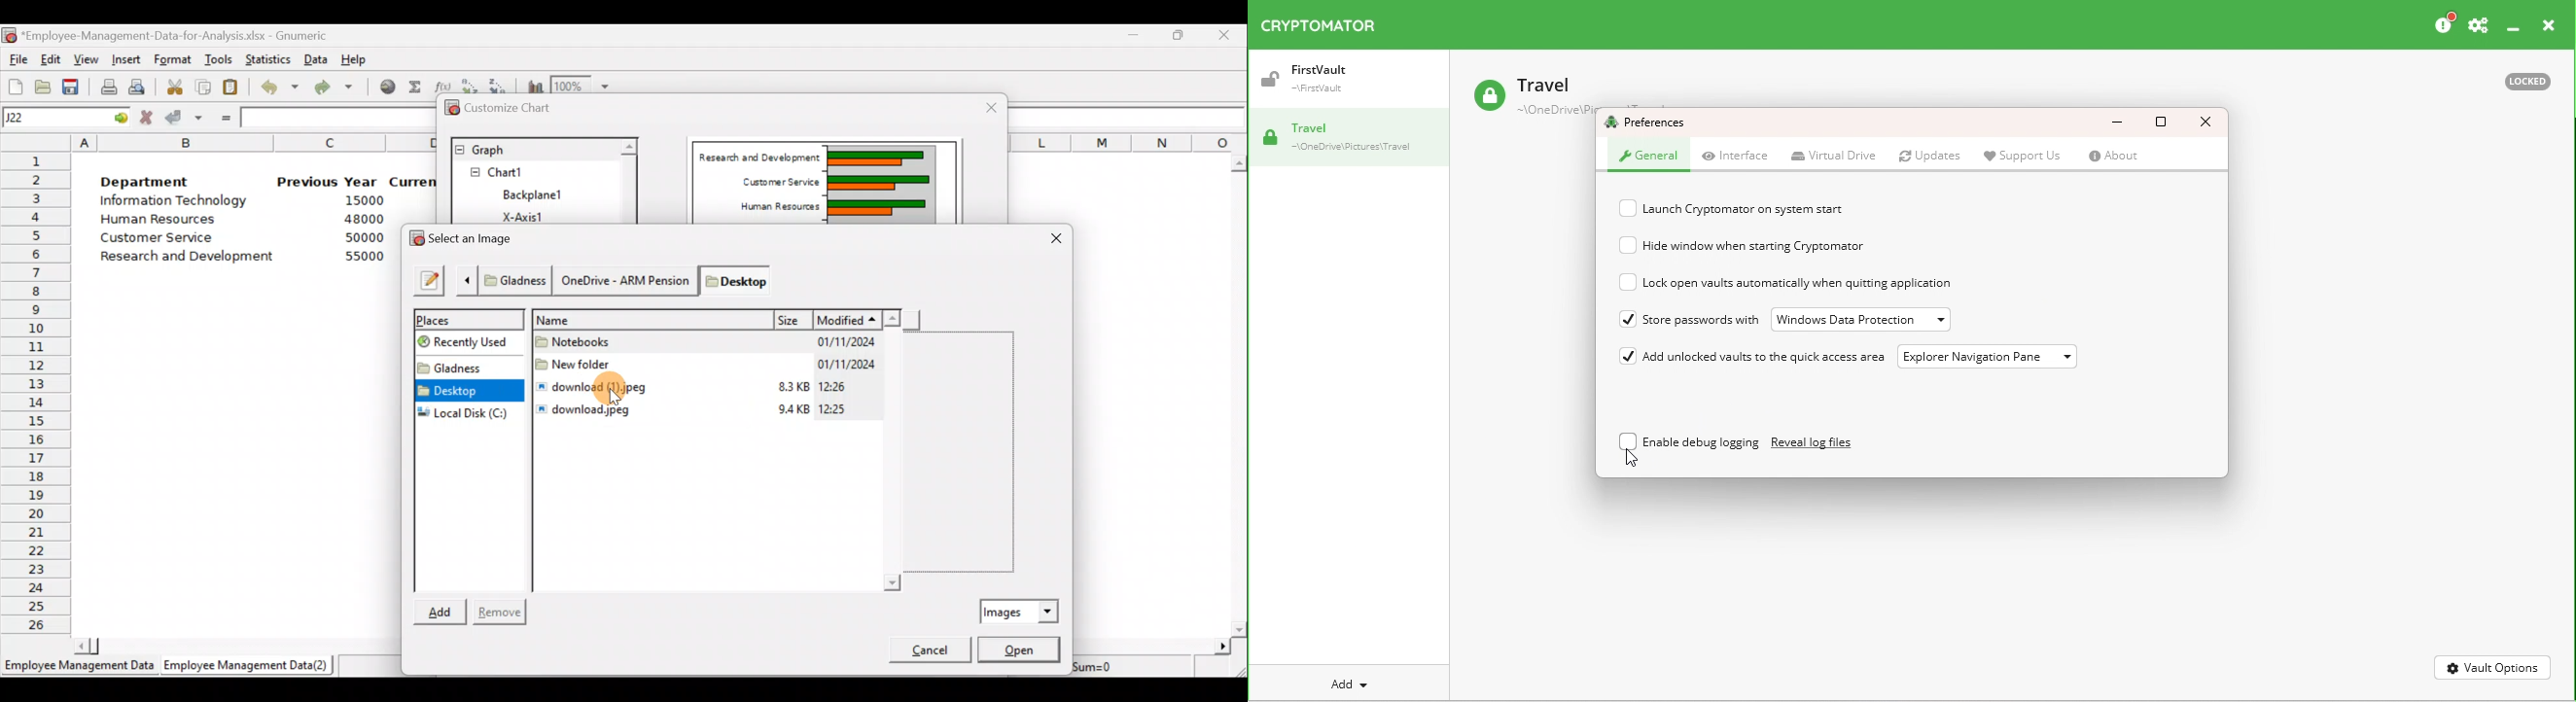 Image resolution: width=2576 pixels, height=728 pixels. Describe the element at coordinates (176, 89) in the screenshot. I see `Cut the selection` at that location.